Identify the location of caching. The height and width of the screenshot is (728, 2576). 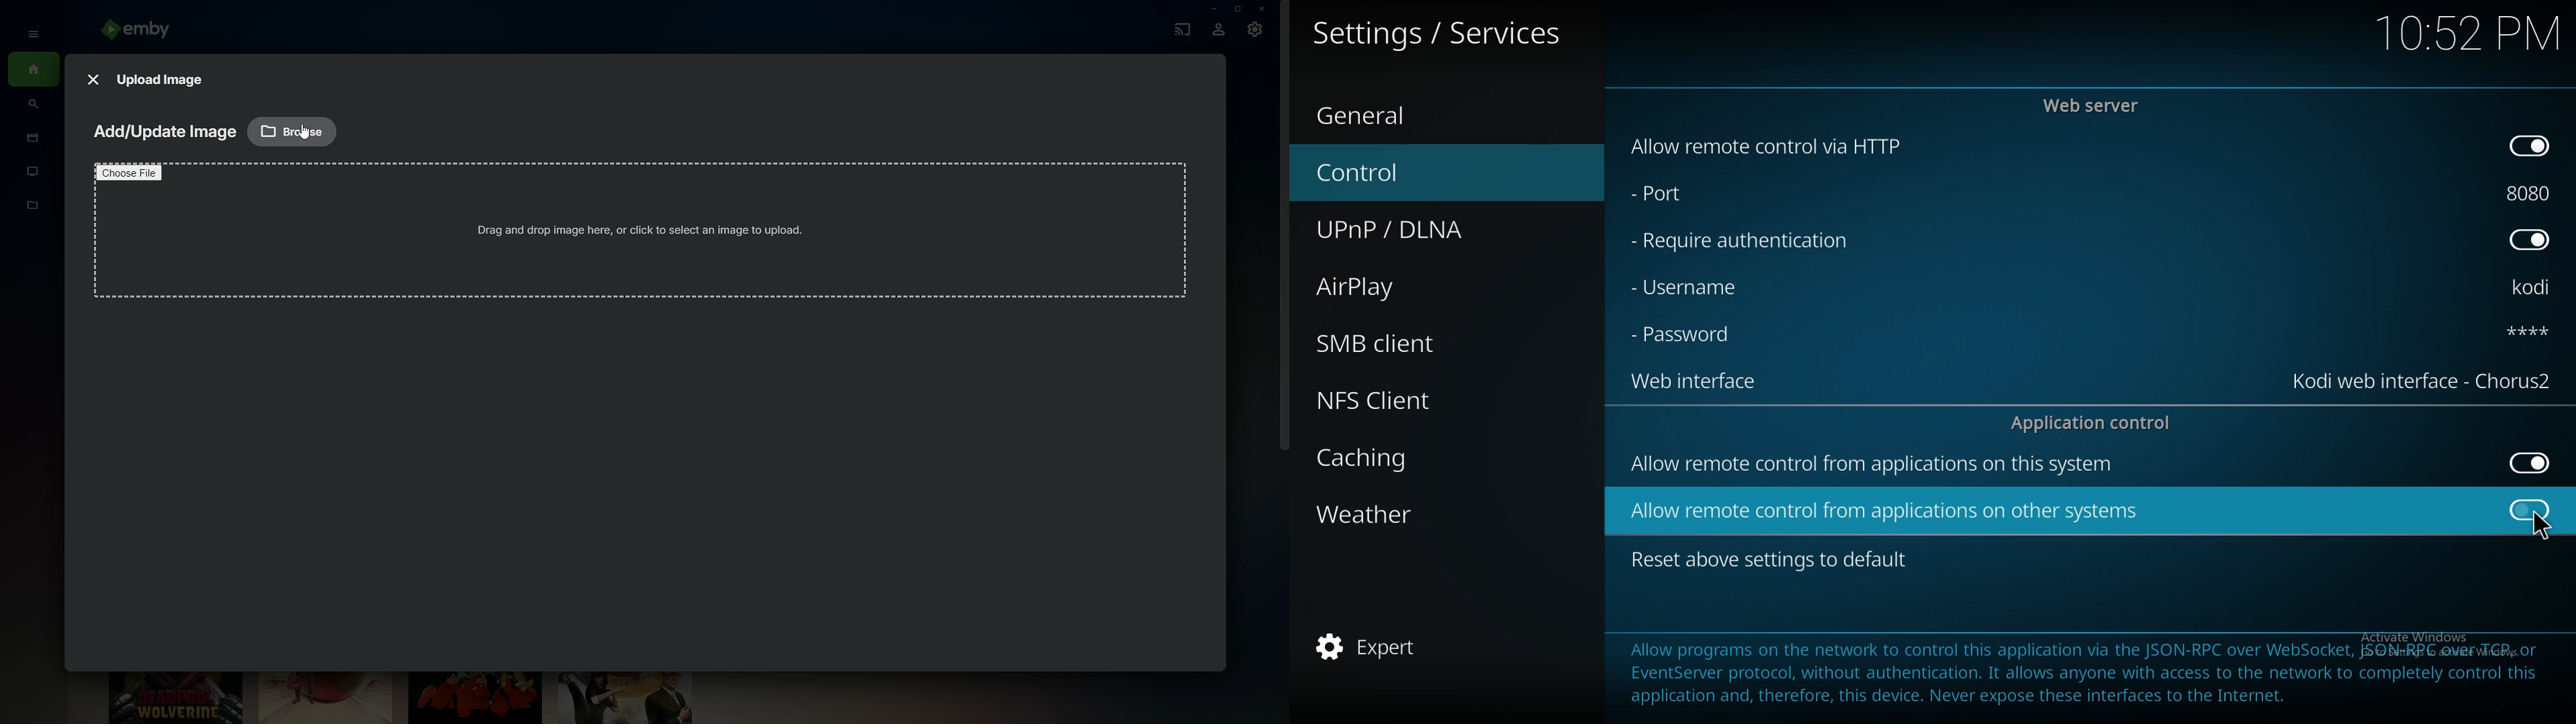
(1426, 455).